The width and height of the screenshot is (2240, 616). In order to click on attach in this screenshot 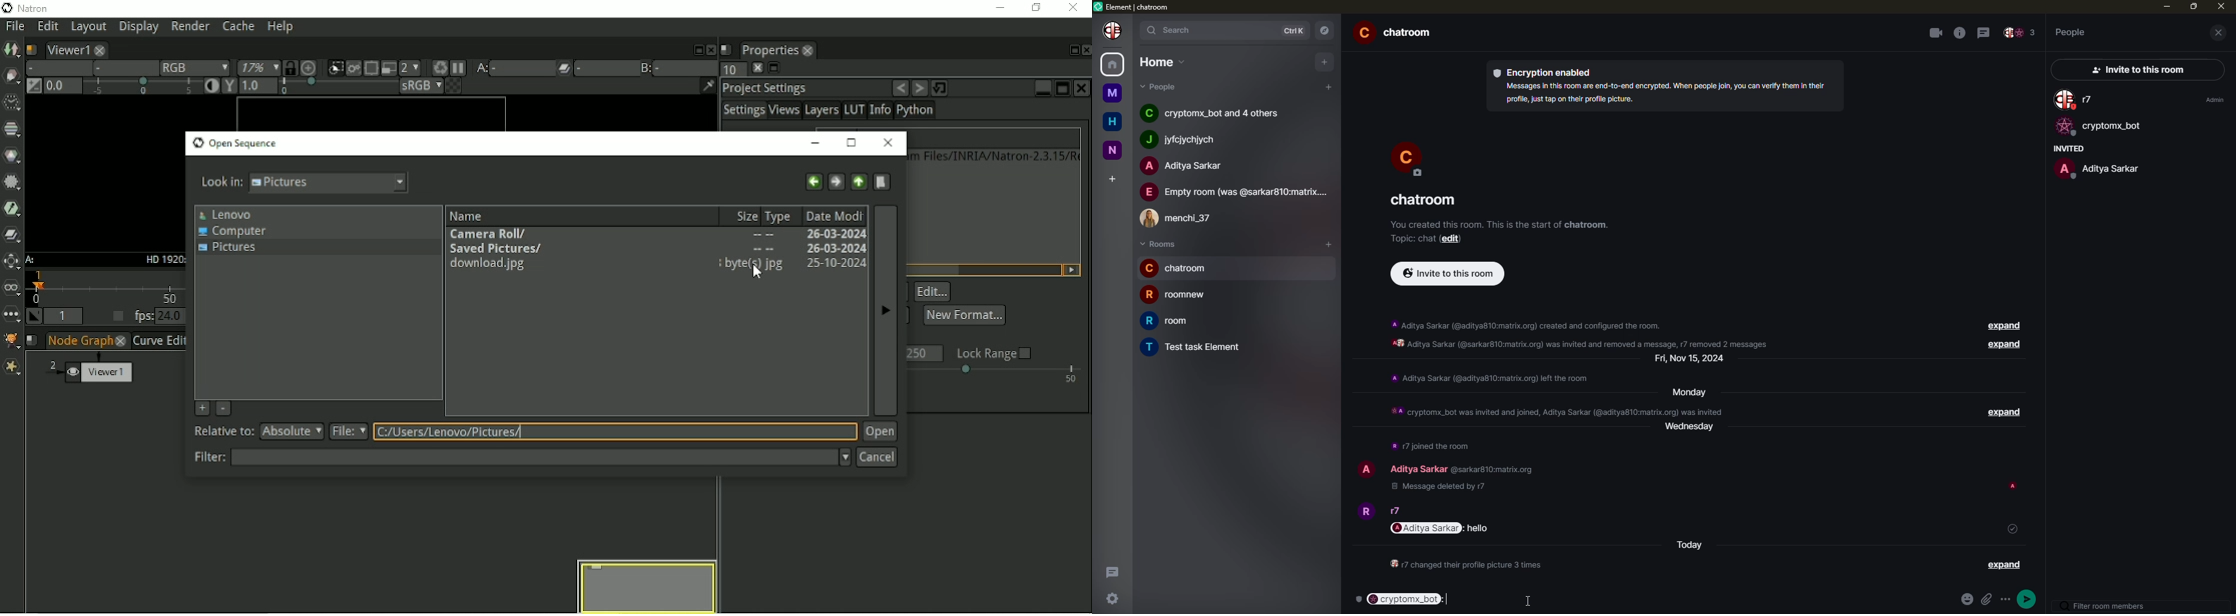, I will do `click(1990, 600)`.